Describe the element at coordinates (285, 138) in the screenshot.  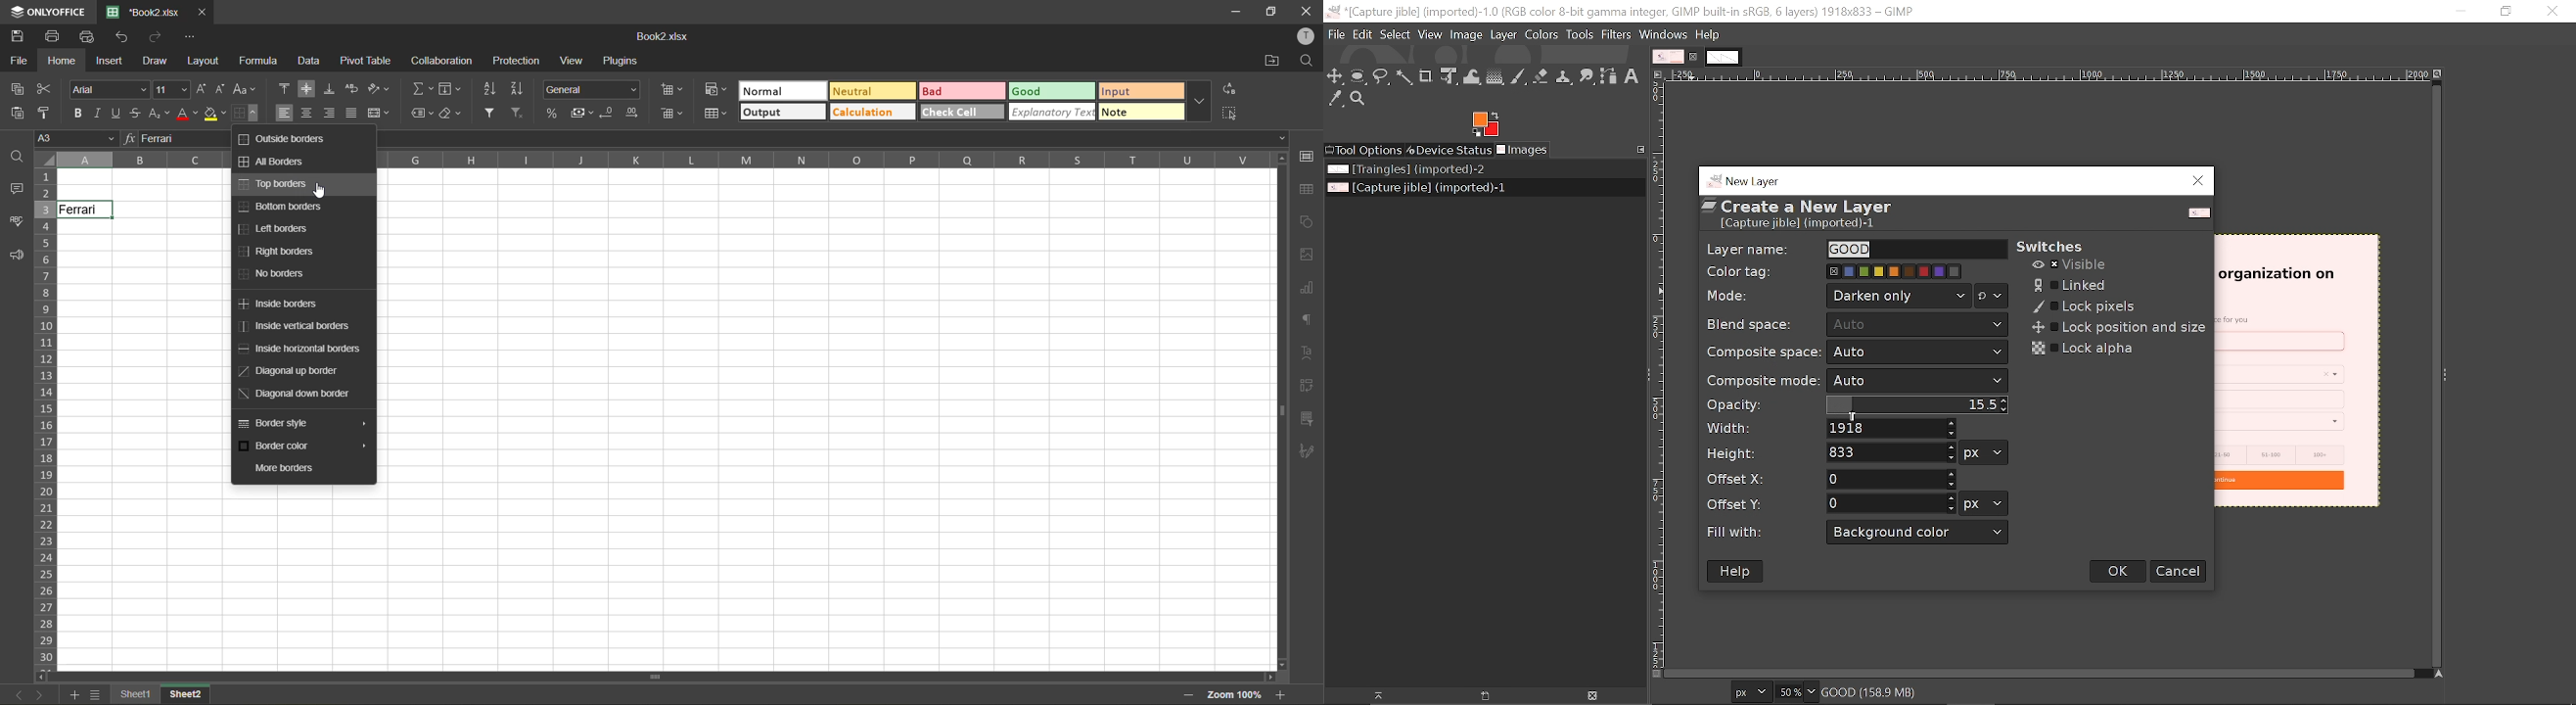
I see `outside borders` at that location.